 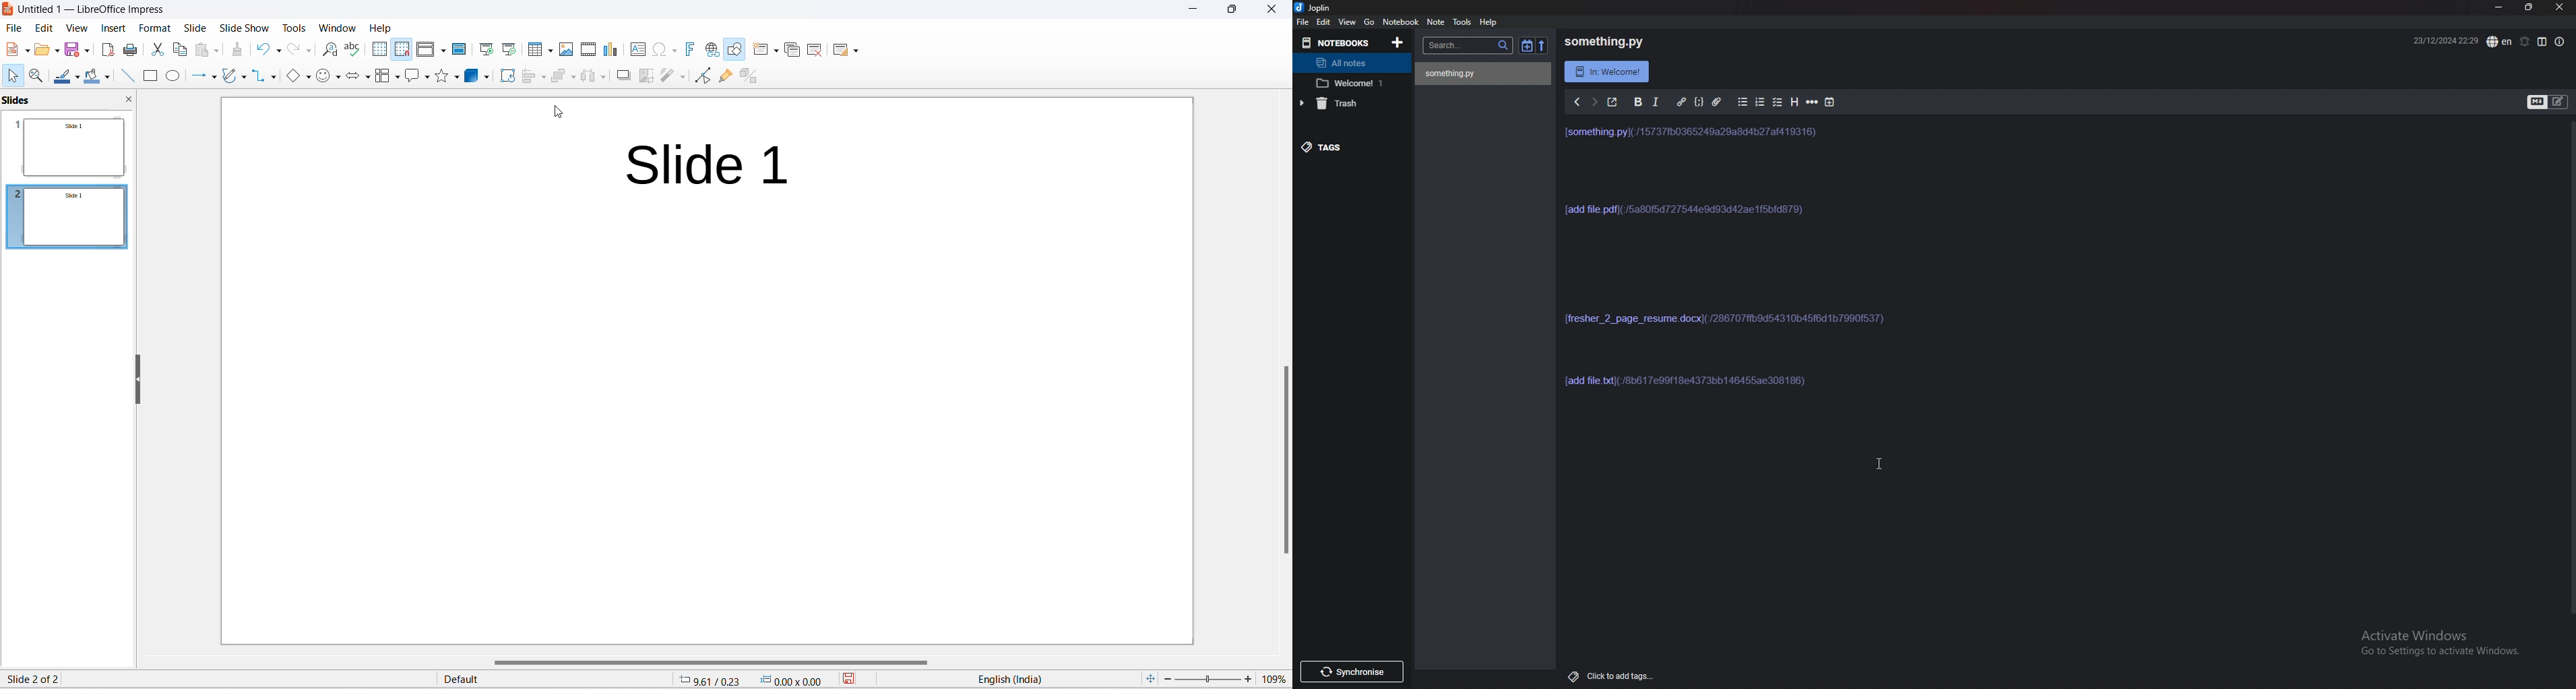 I want to click on Welcome, so click(x=1355, y=84).